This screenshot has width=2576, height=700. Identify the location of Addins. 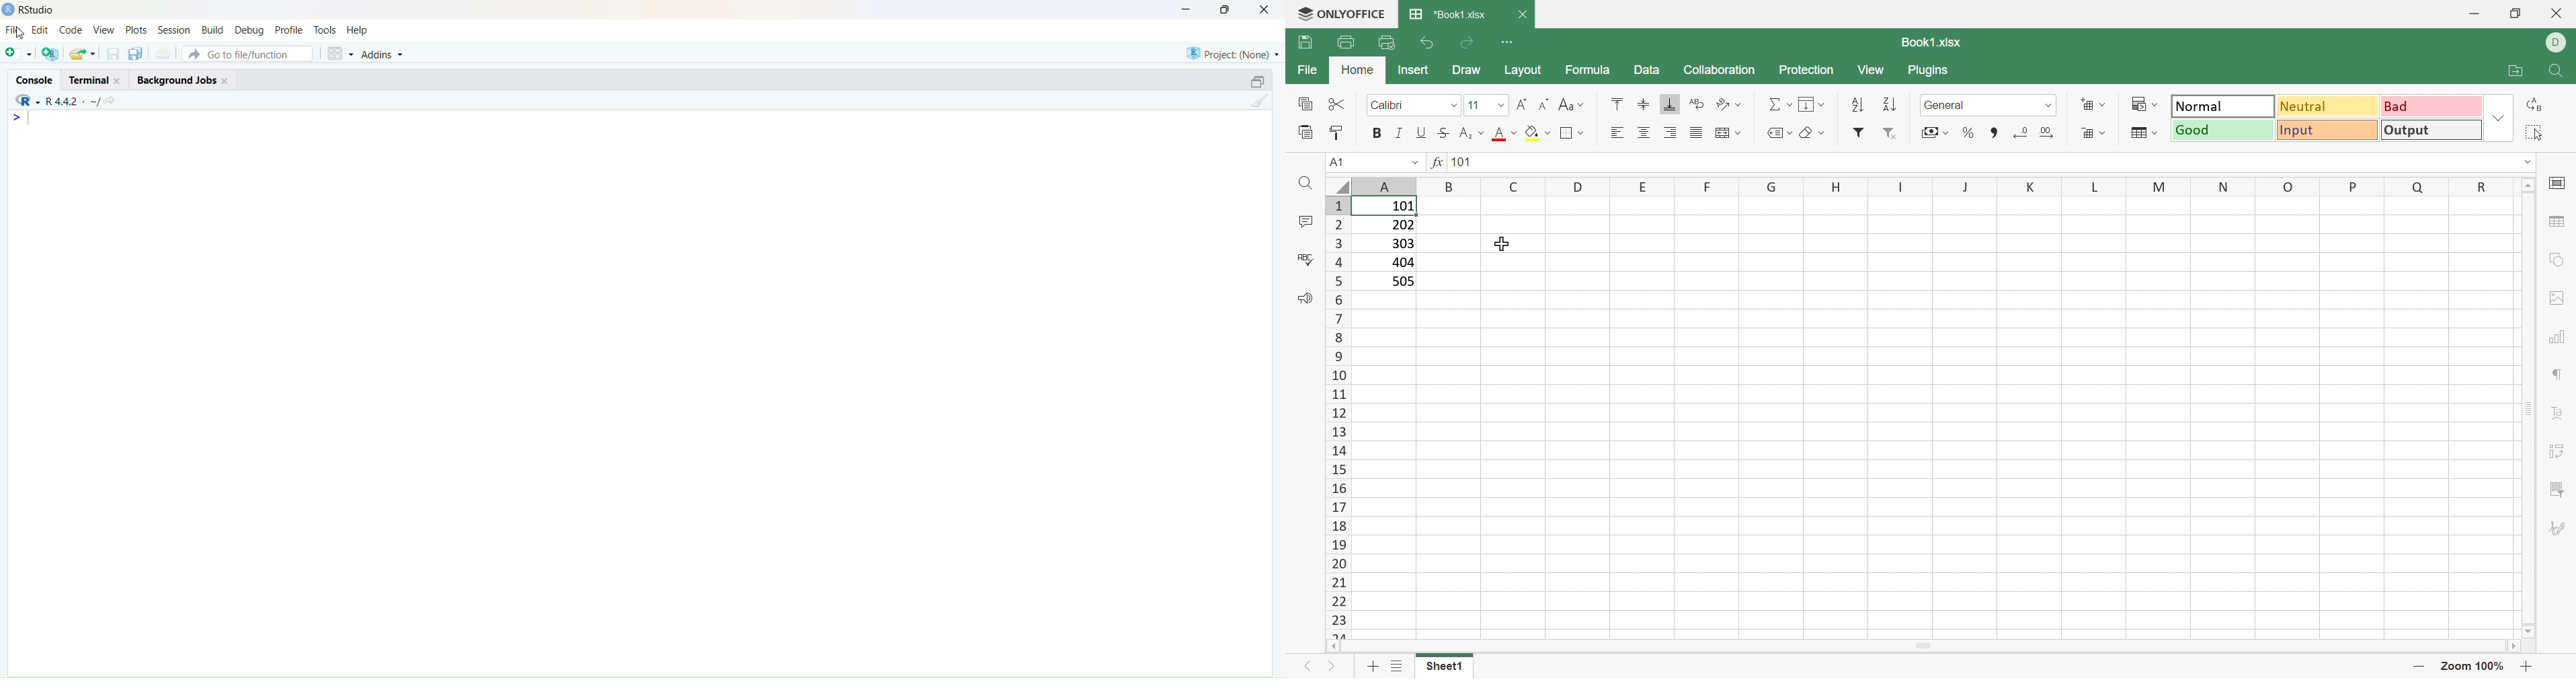
(384, 54).